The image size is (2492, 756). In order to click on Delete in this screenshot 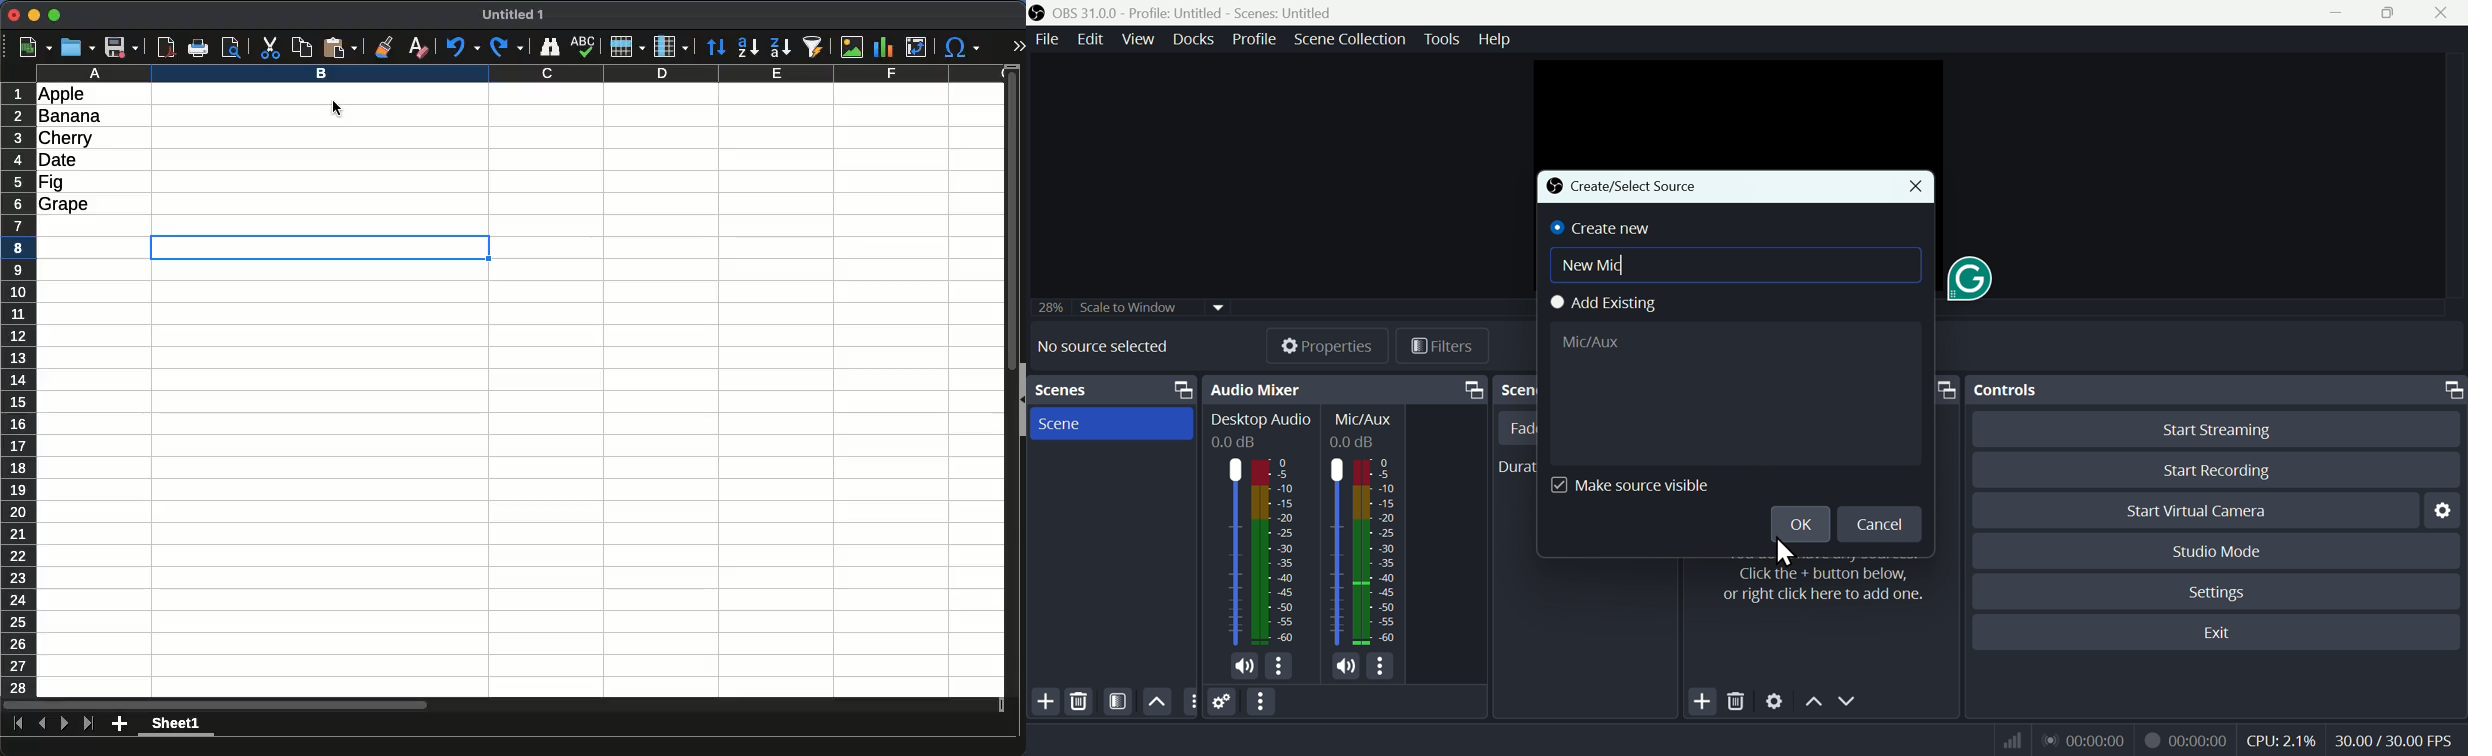, I will do `click(1738, 703)`.